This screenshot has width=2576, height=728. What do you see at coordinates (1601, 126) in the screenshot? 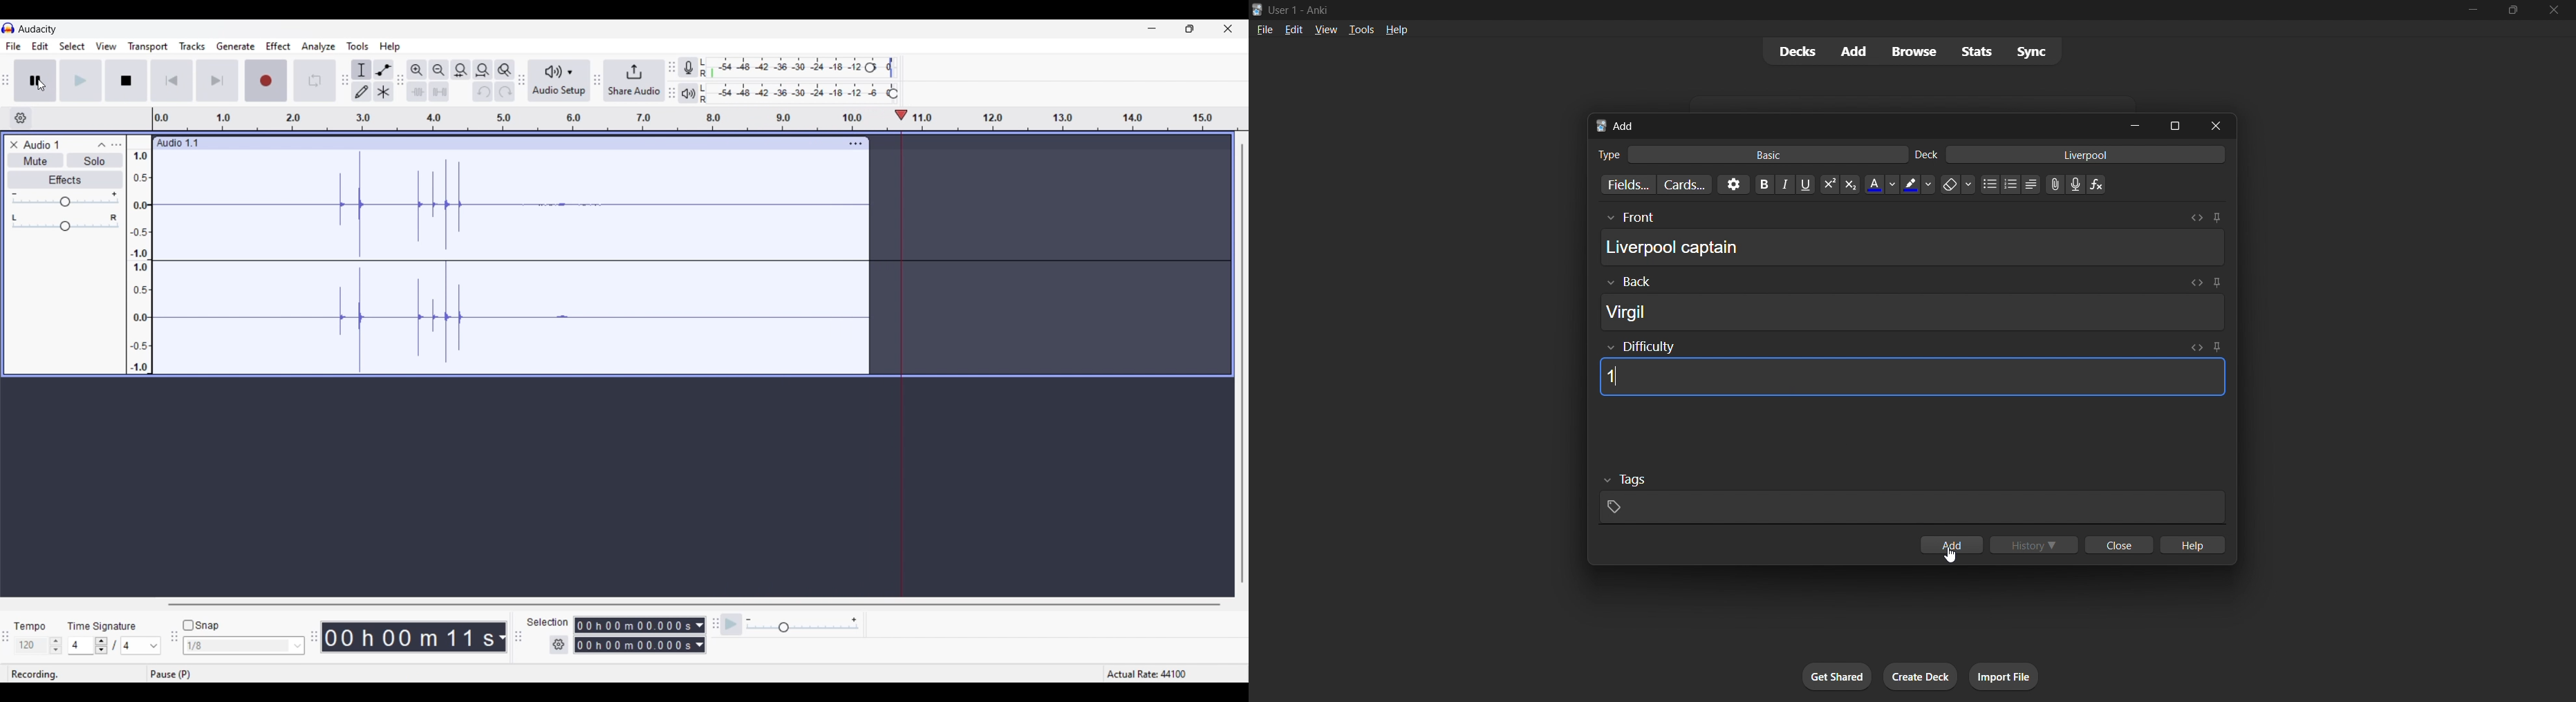
I see `Anki logo` at bounding box center [1601, 126].